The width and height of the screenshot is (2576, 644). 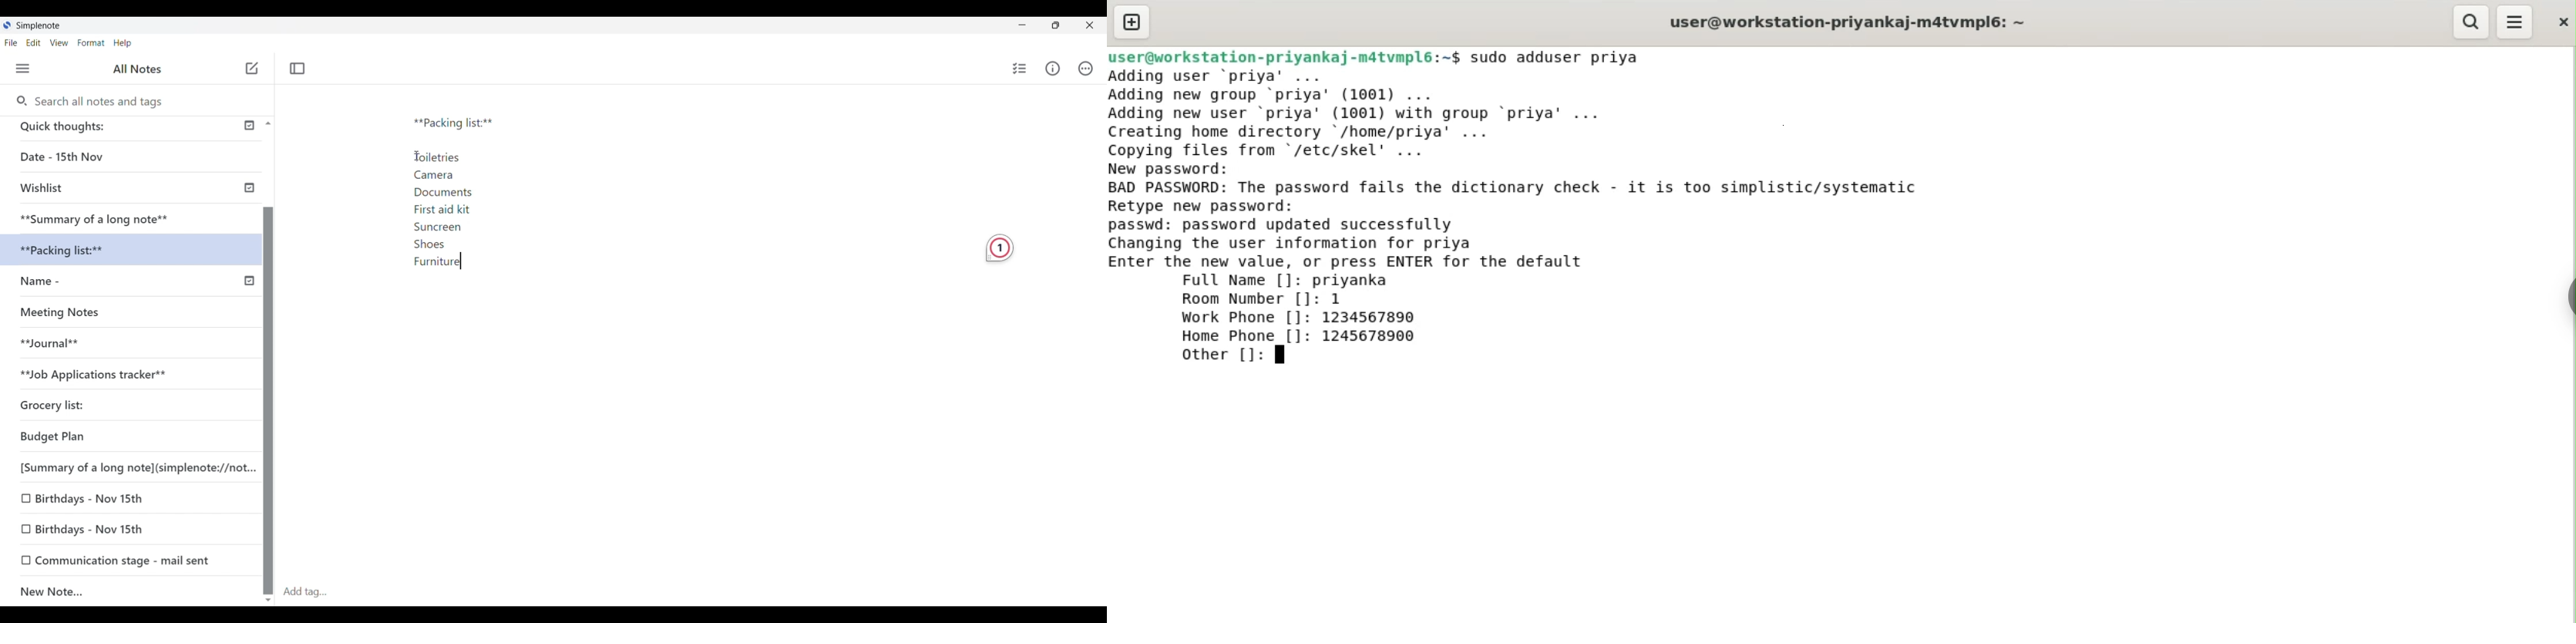 What do you see at coordinates (93, 528) in the screenshot?
I see `0 Birthdays - Nov 15th` at bounding box center [93, 528].